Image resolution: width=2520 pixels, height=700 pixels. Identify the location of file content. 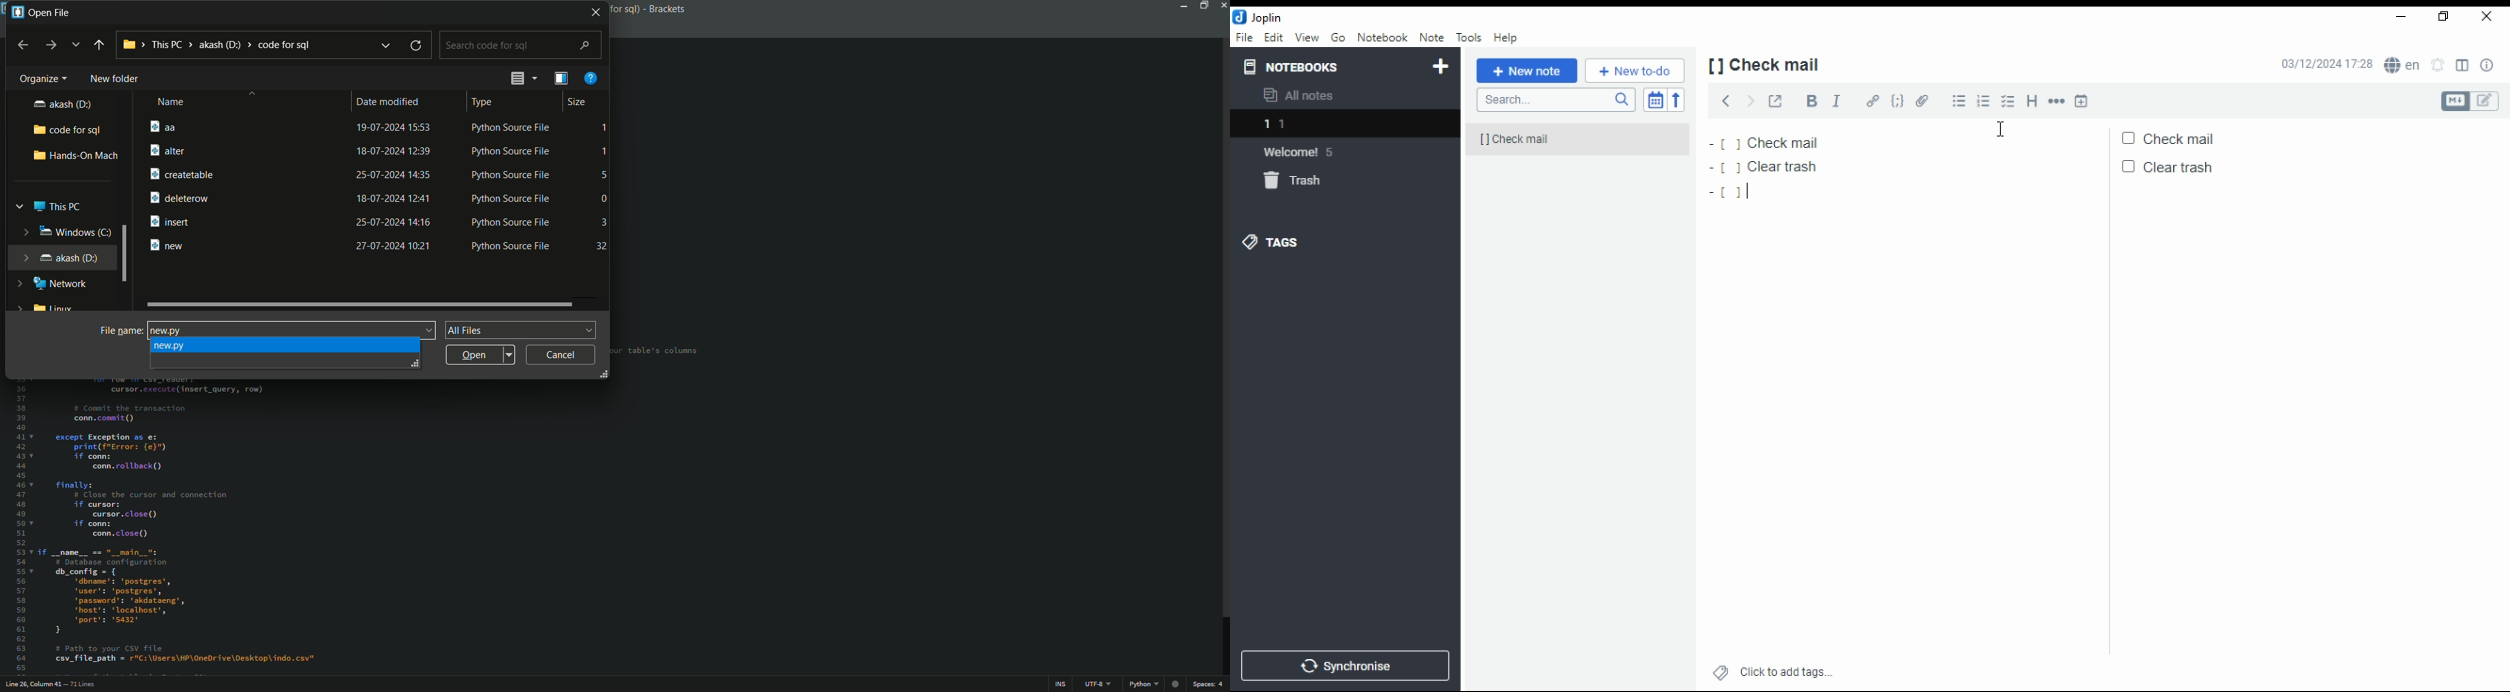
(372, 524).